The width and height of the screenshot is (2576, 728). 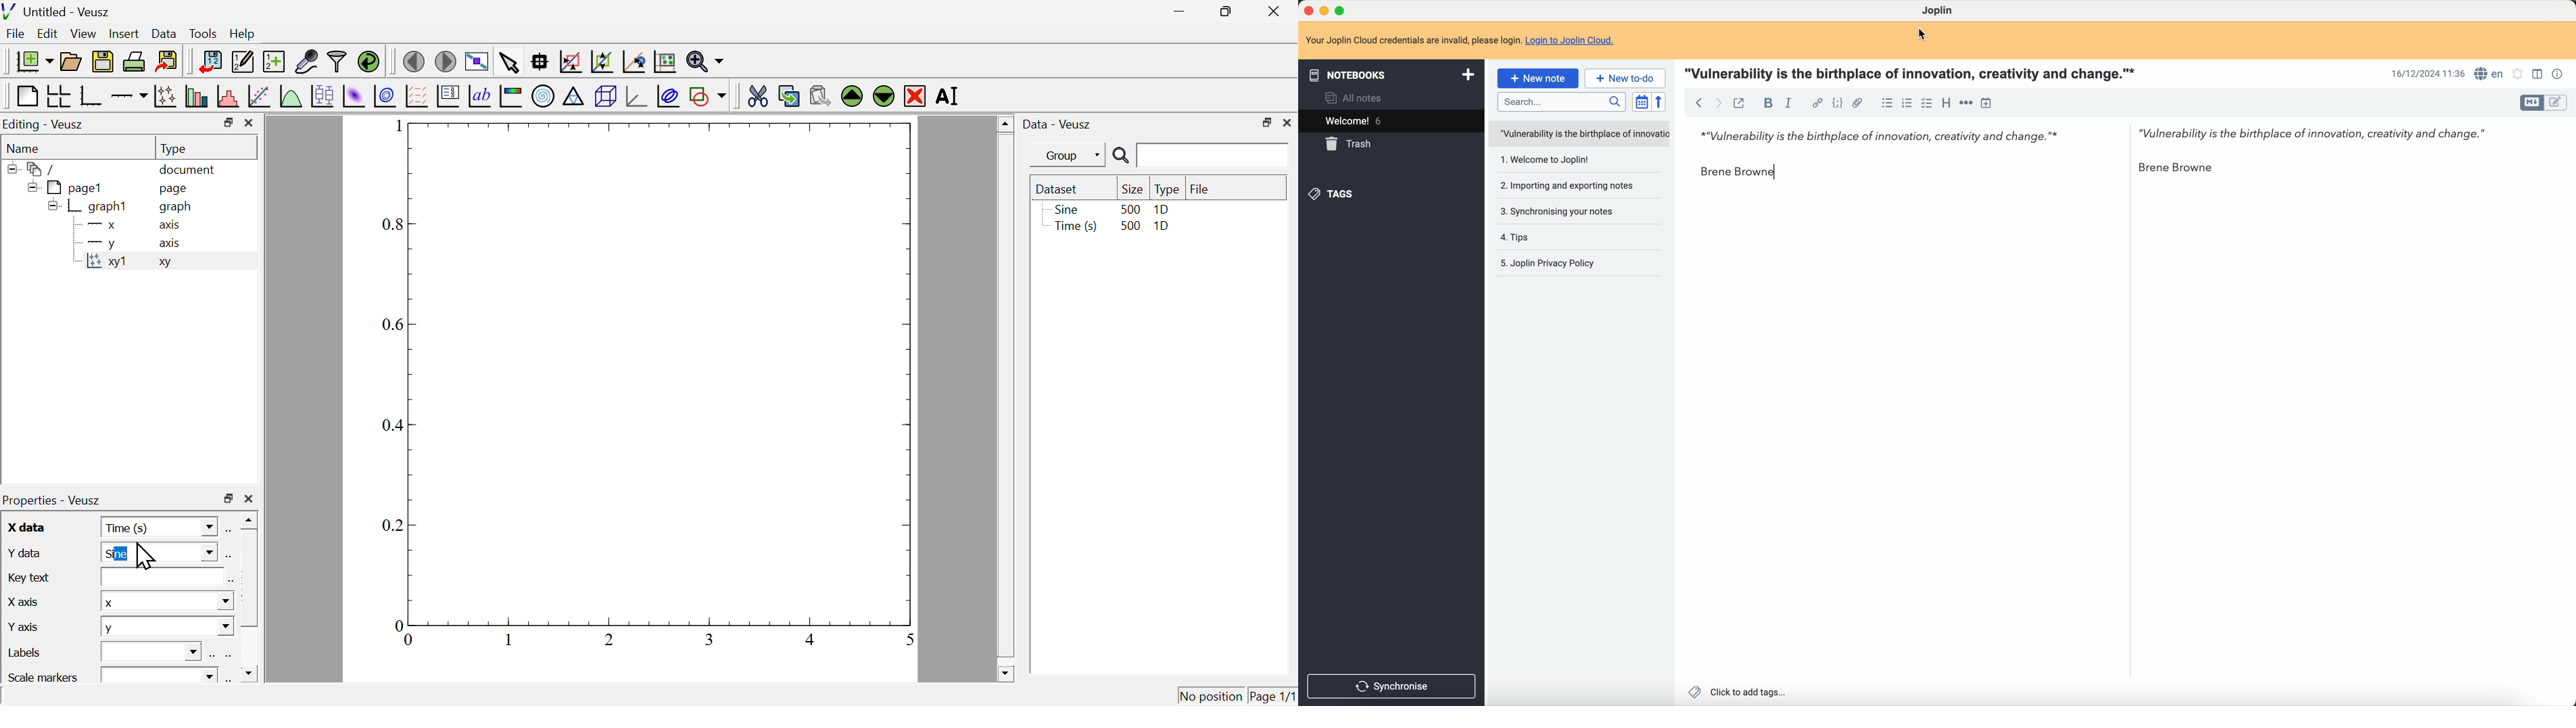 I want to click on new to-do, so click(x=1626, y=78).